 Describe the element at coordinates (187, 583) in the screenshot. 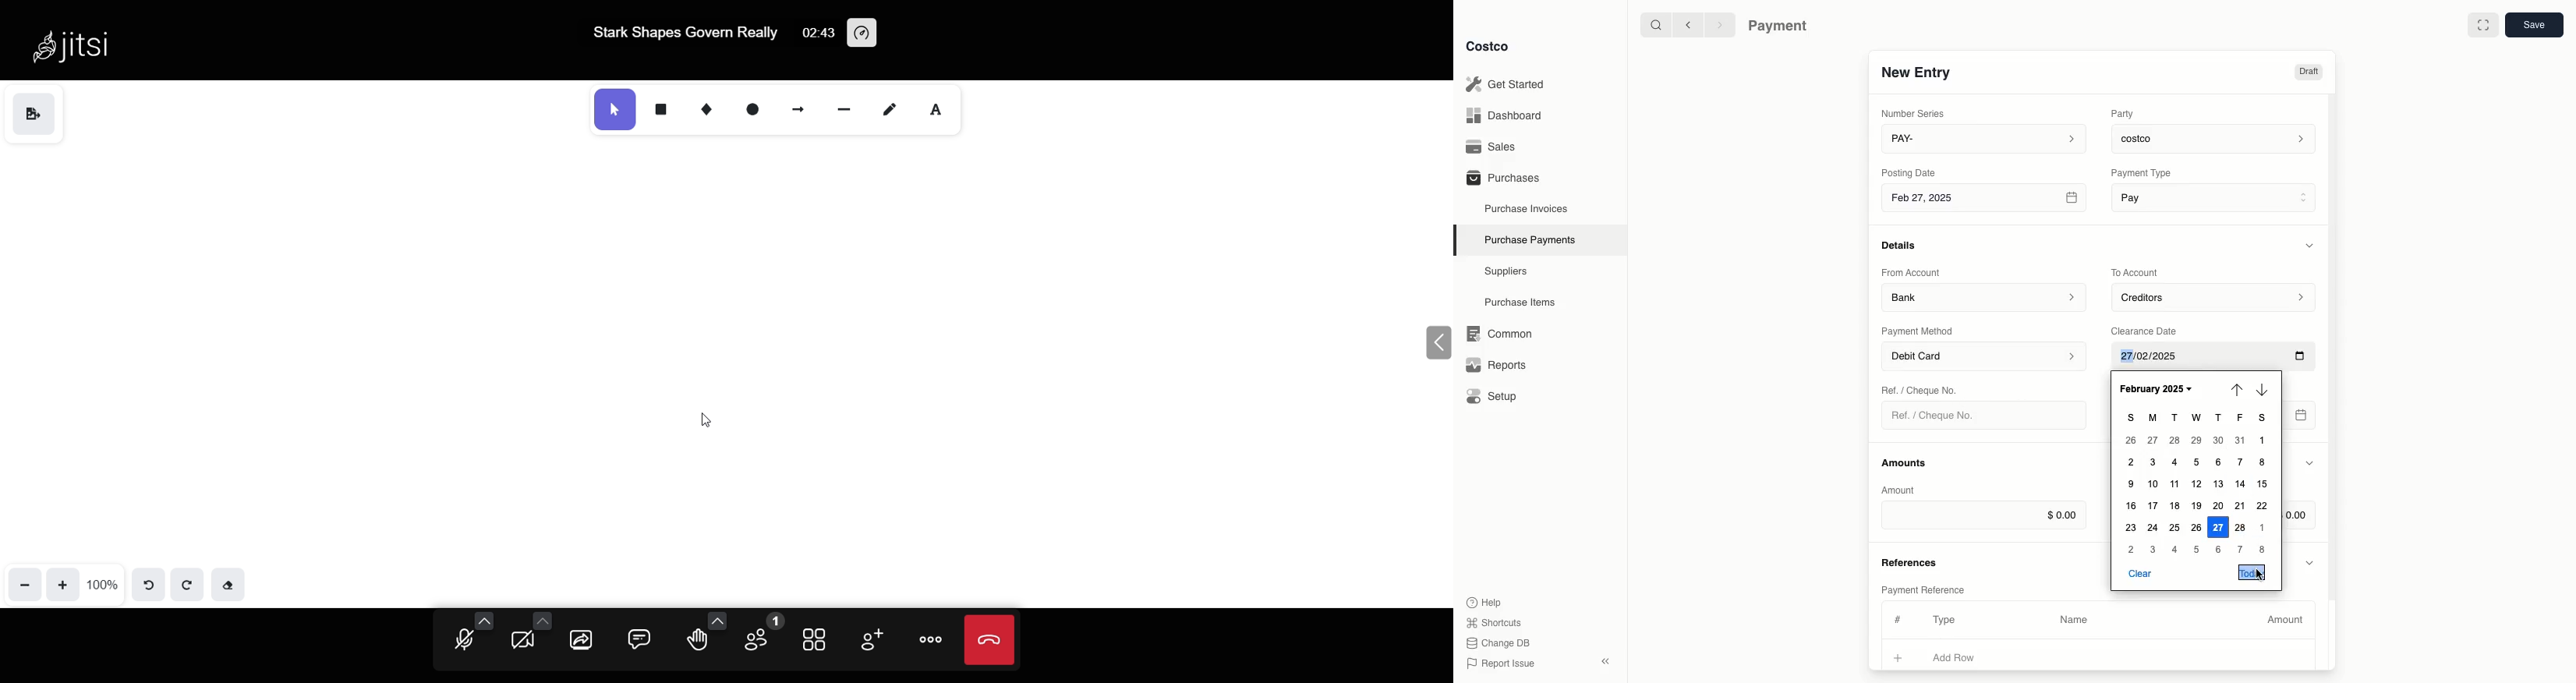

I see `redo` at that location.